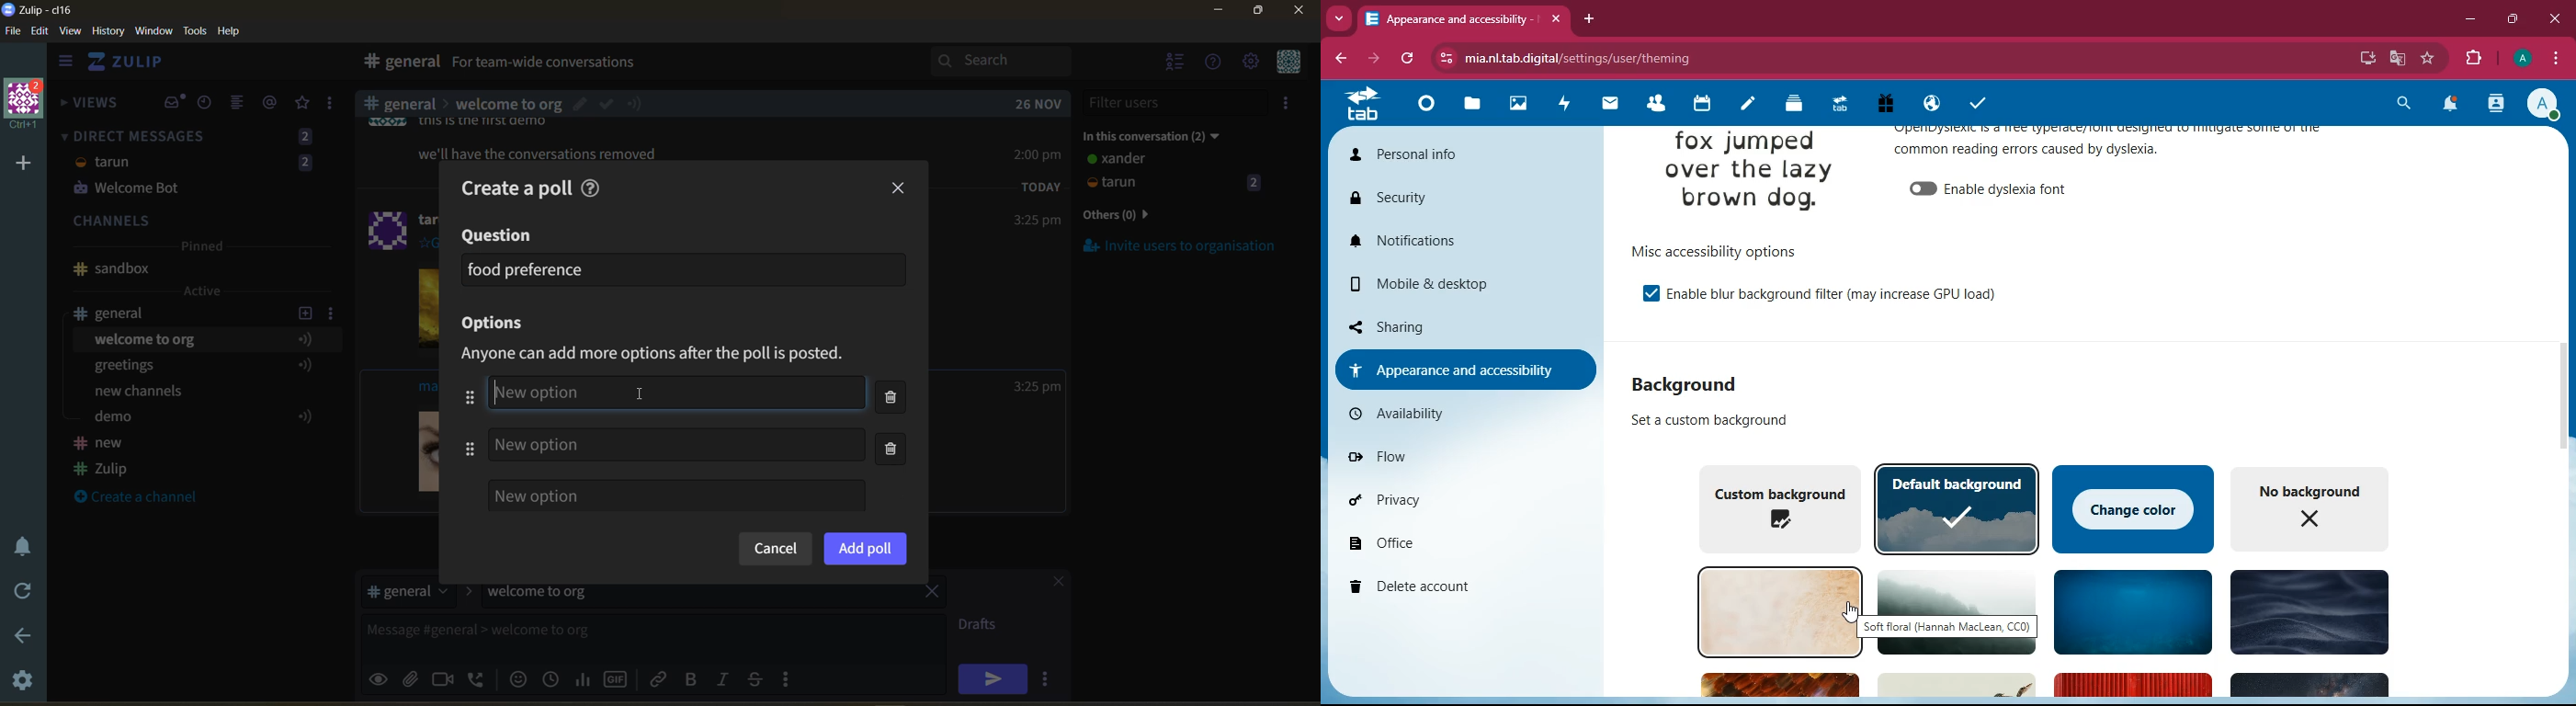 This screenshot has width=2576, height=728. Describe the element at coordinates (2566, 381) in the screenshot. I see `scroll bar` at that location.